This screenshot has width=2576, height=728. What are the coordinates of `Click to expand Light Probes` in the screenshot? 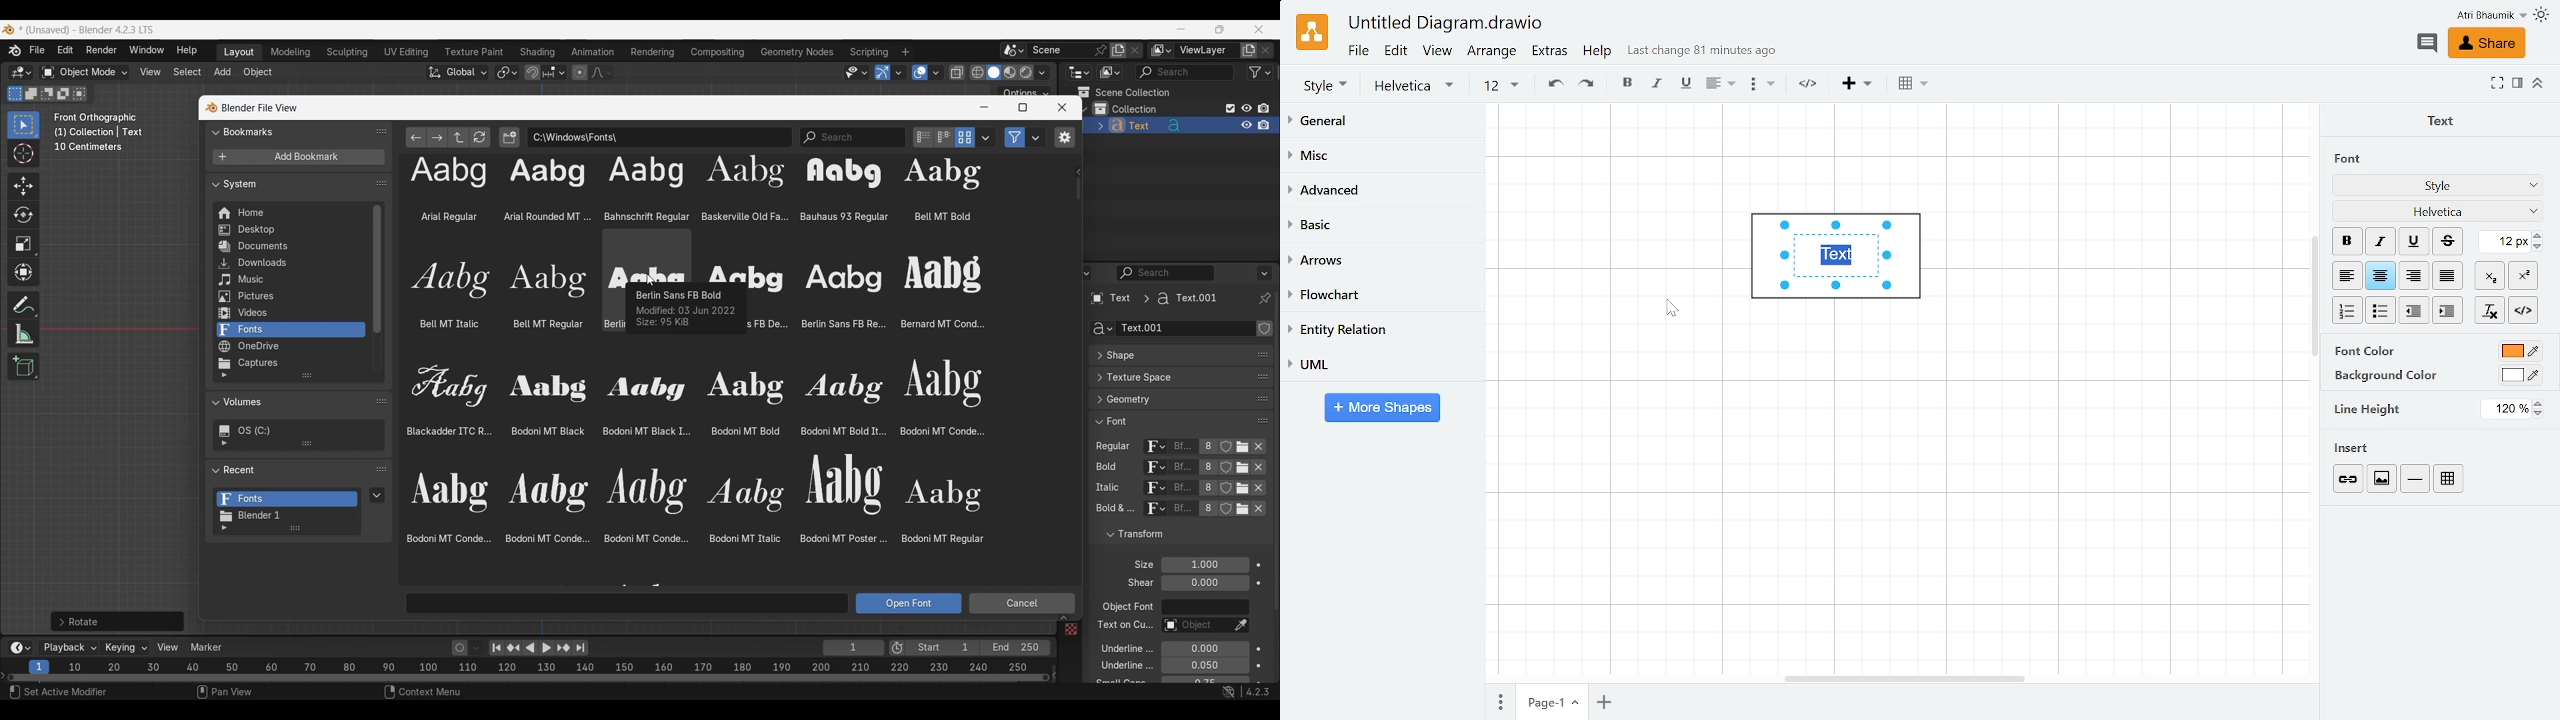 It's located at (1135, 565).